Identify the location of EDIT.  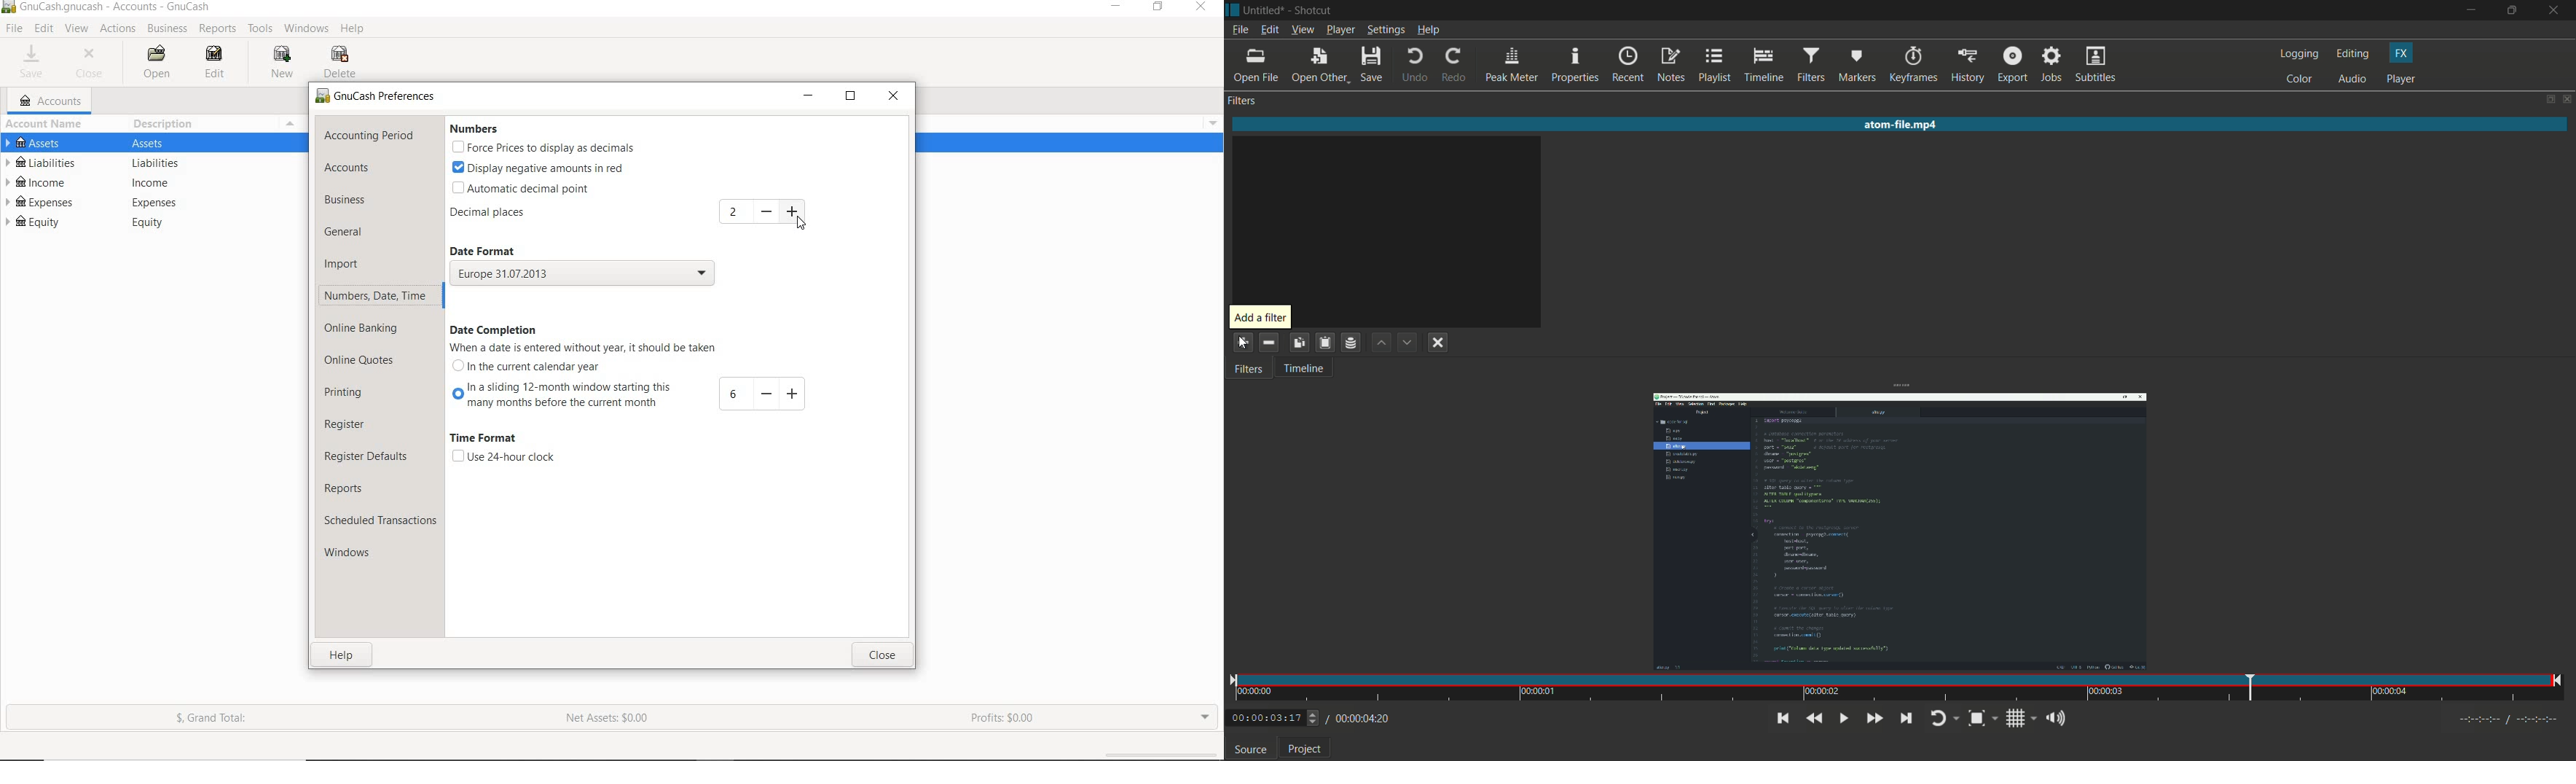
(43, 29).